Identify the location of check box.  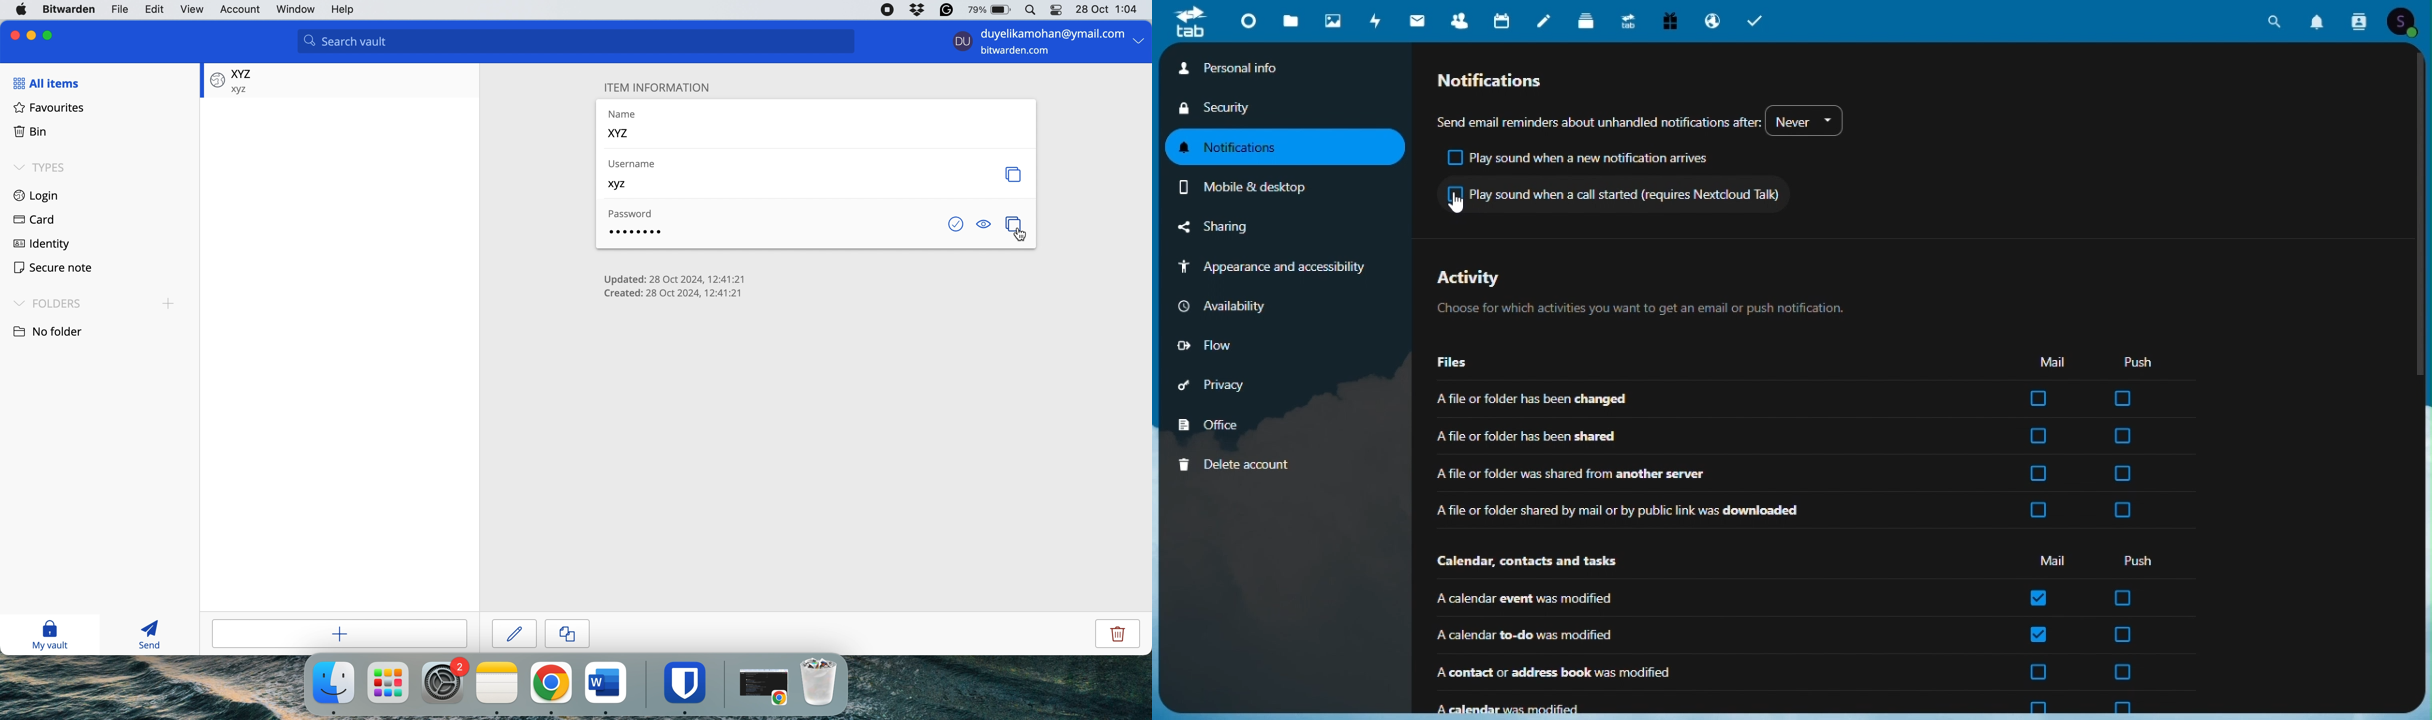
(2040, 474).